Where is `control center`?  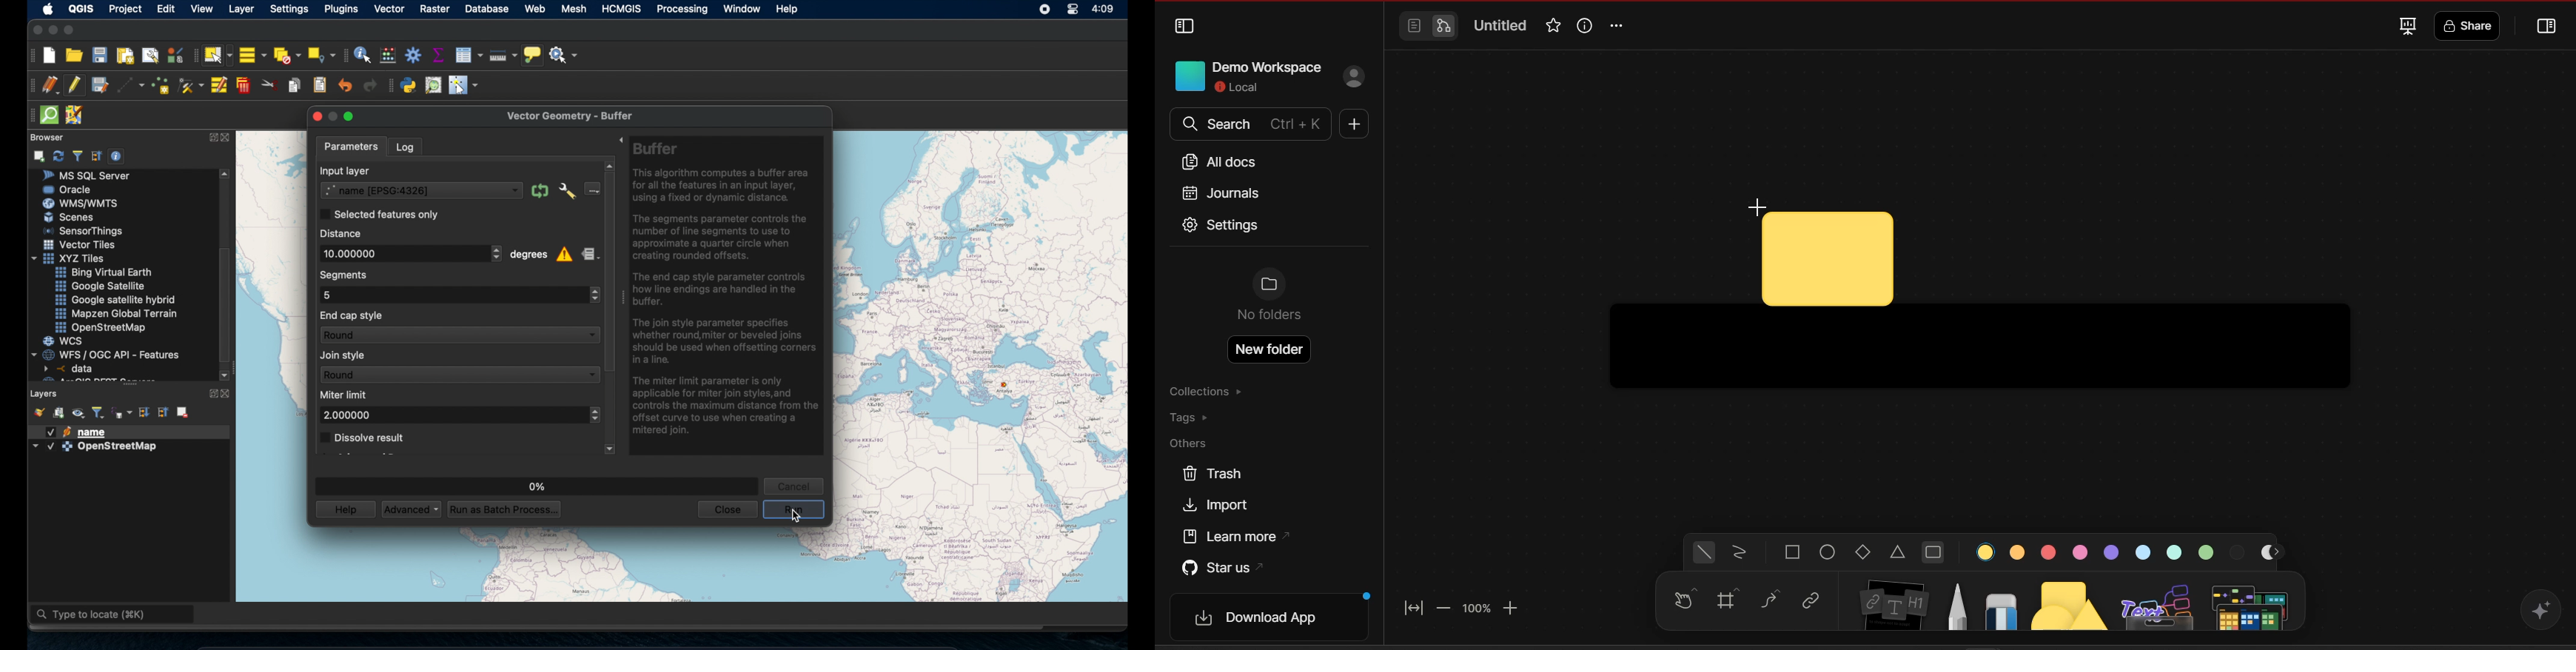
control center is located at coordinates (1071, 9).